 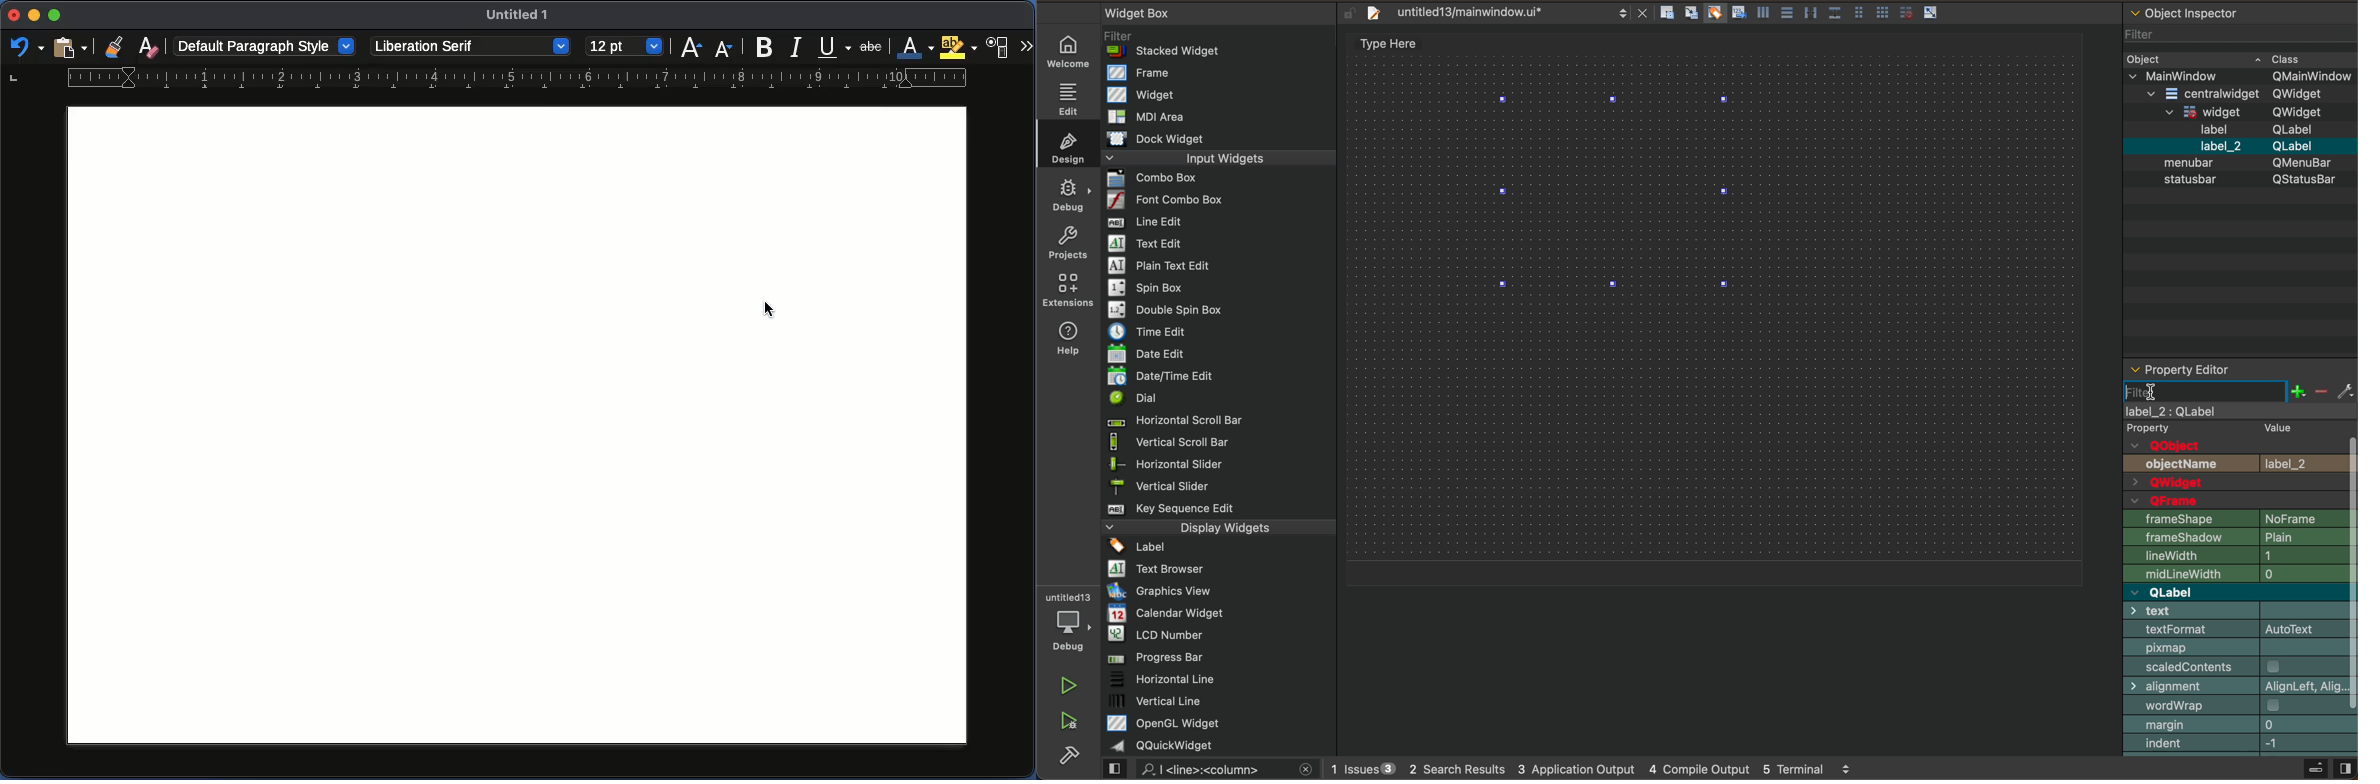 I want to click on Character, so click(x=999, y=47).